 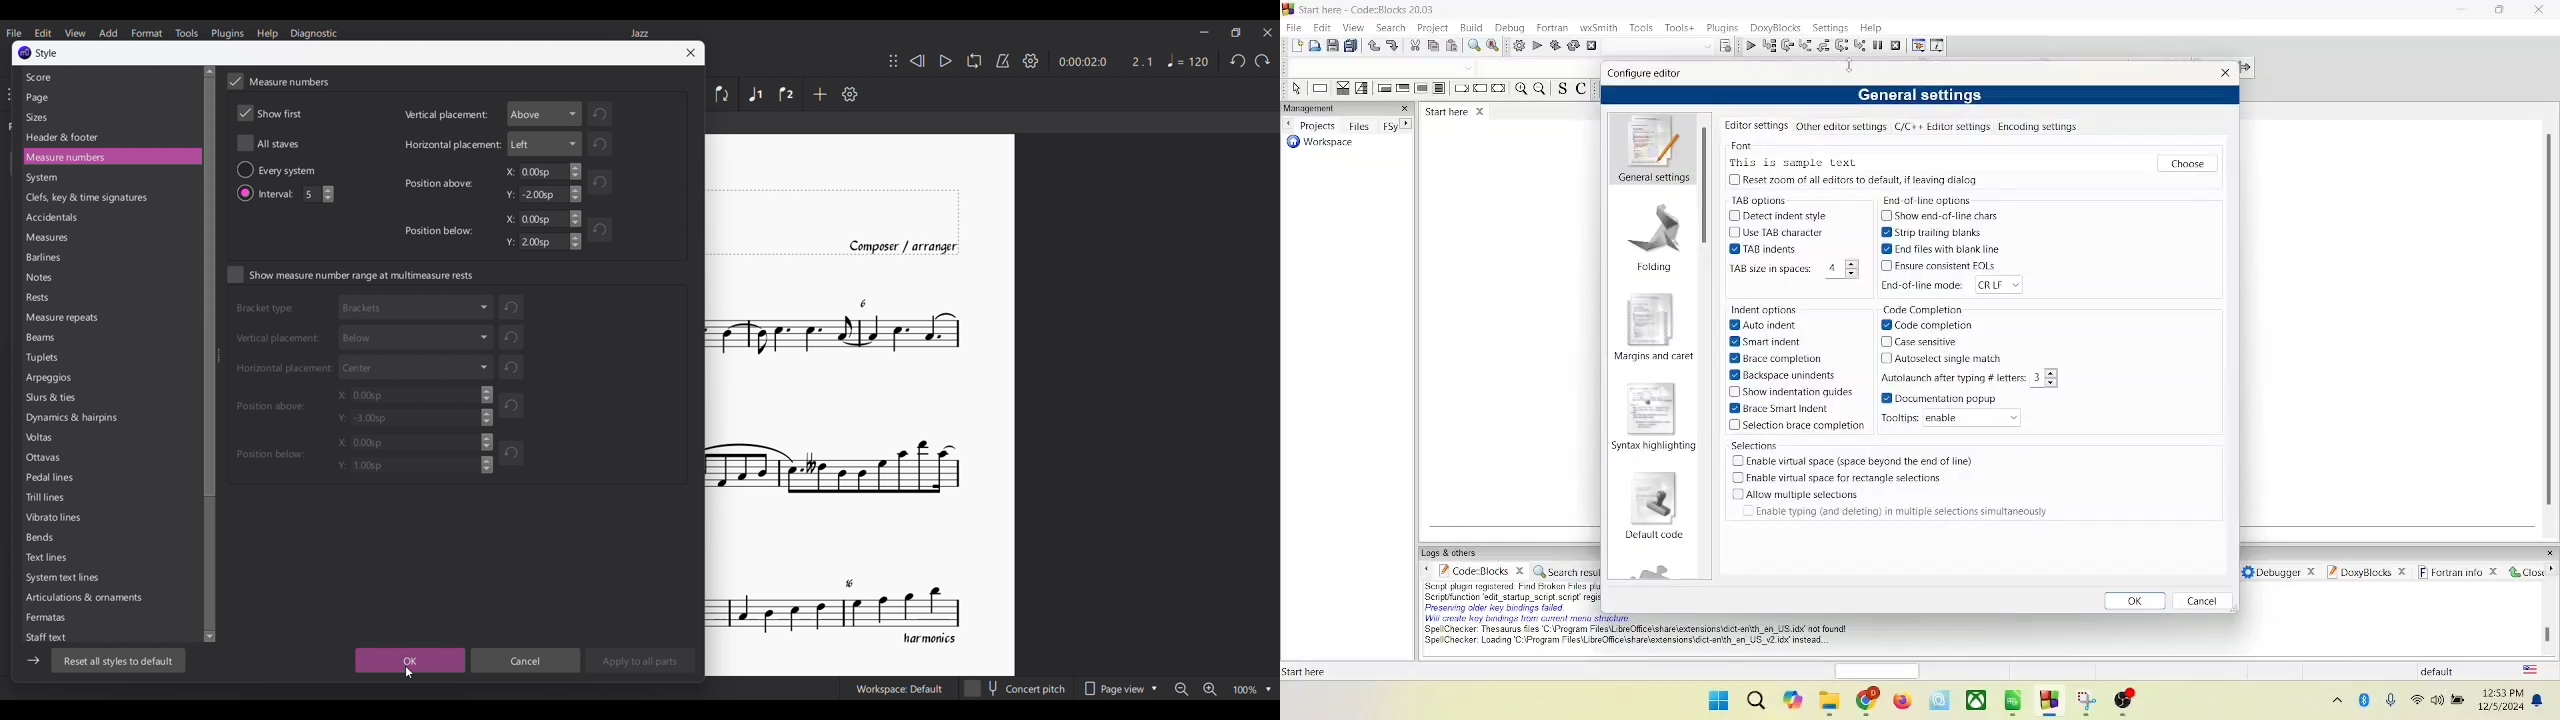 I want to click on break debugger, so click(x=1878, y=43).